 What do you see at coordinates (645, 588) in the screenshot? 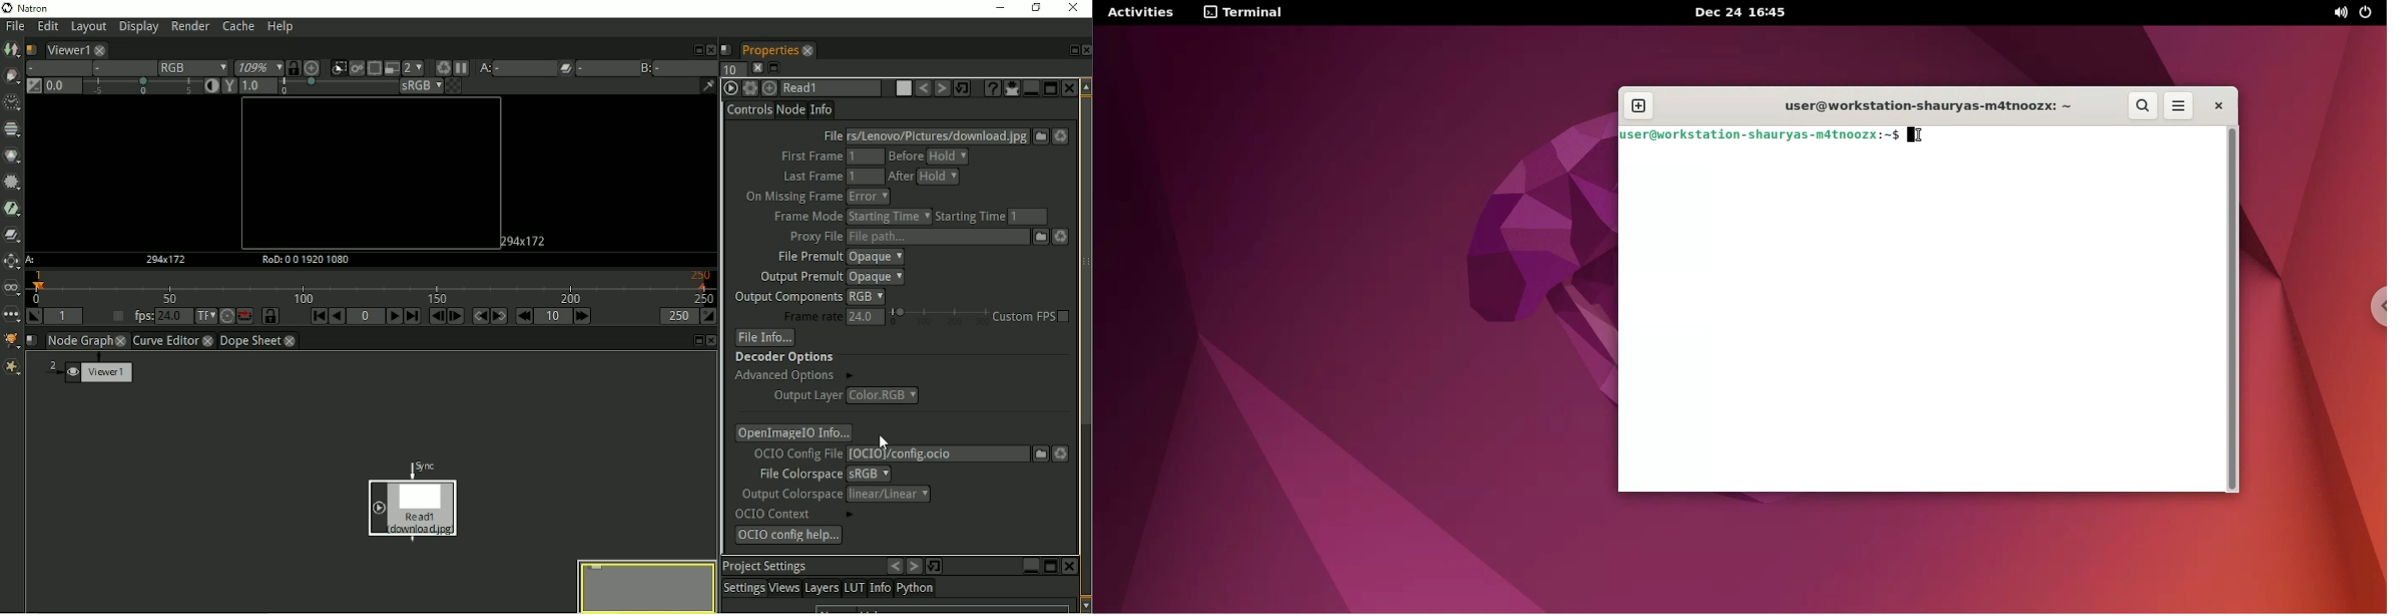
I see `Preview` at bounding box center [645, 588].